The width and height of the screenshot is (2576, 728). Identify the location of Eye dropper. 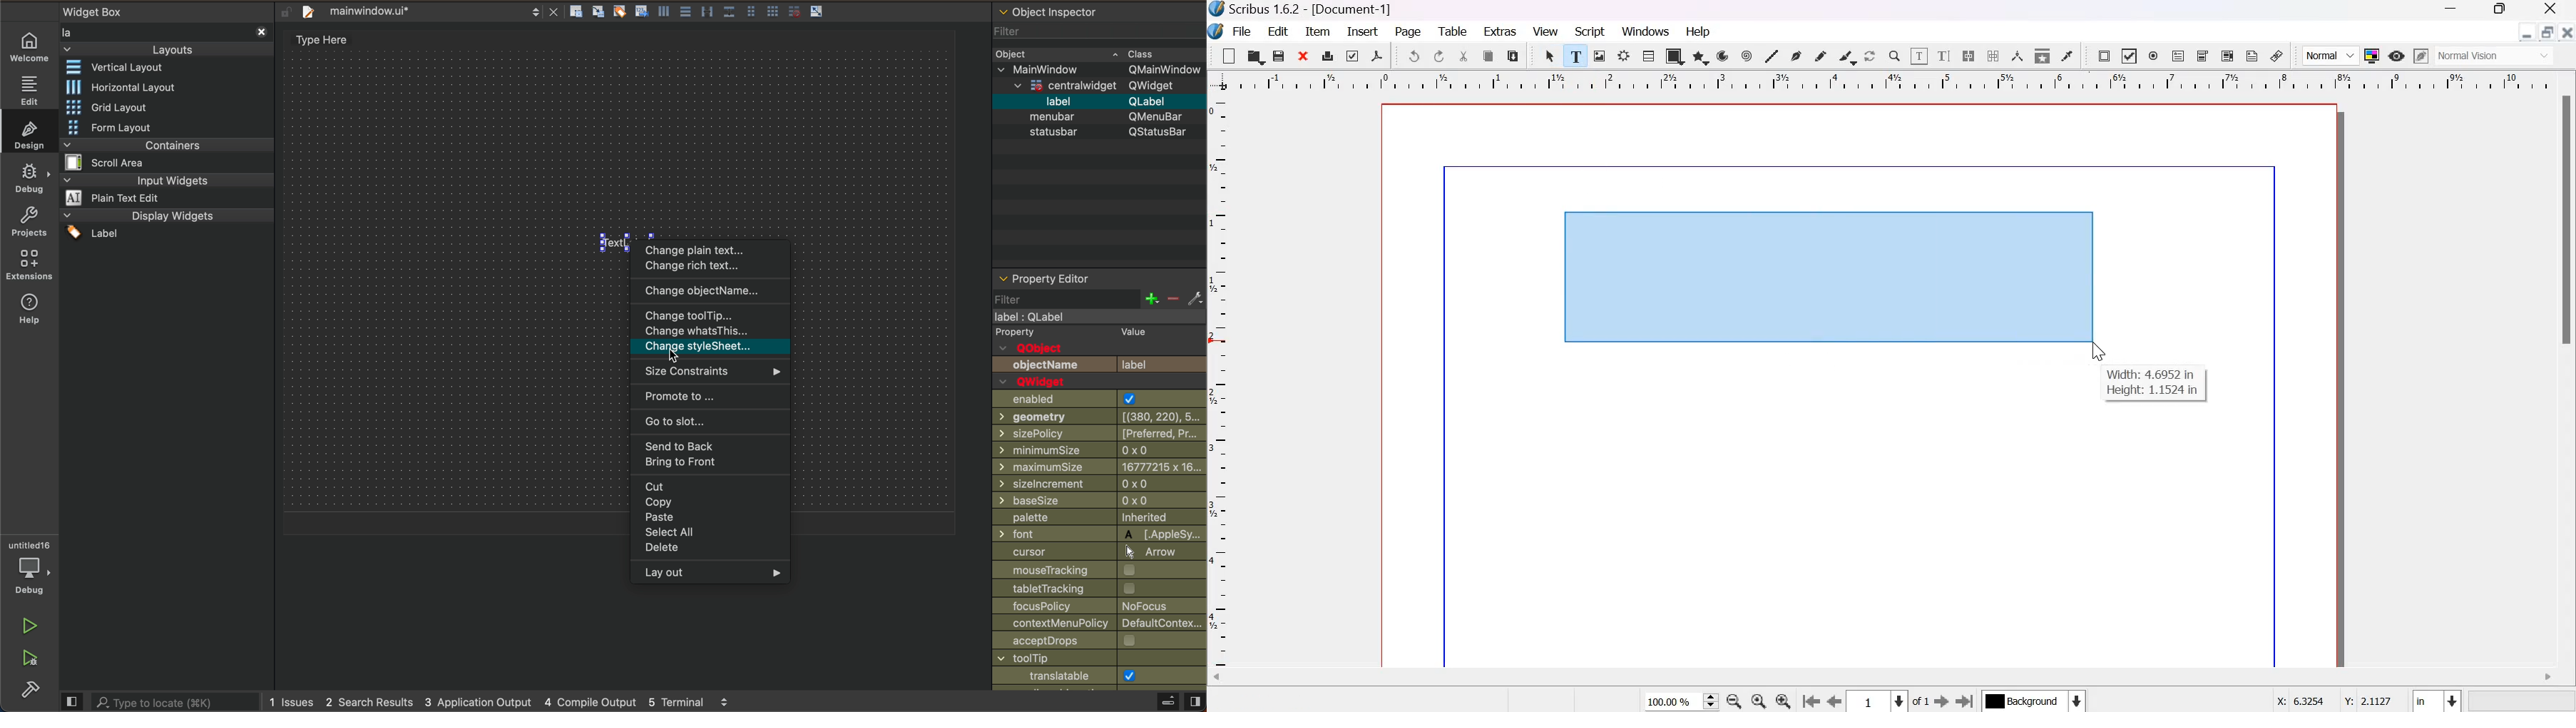
(2067, 56).